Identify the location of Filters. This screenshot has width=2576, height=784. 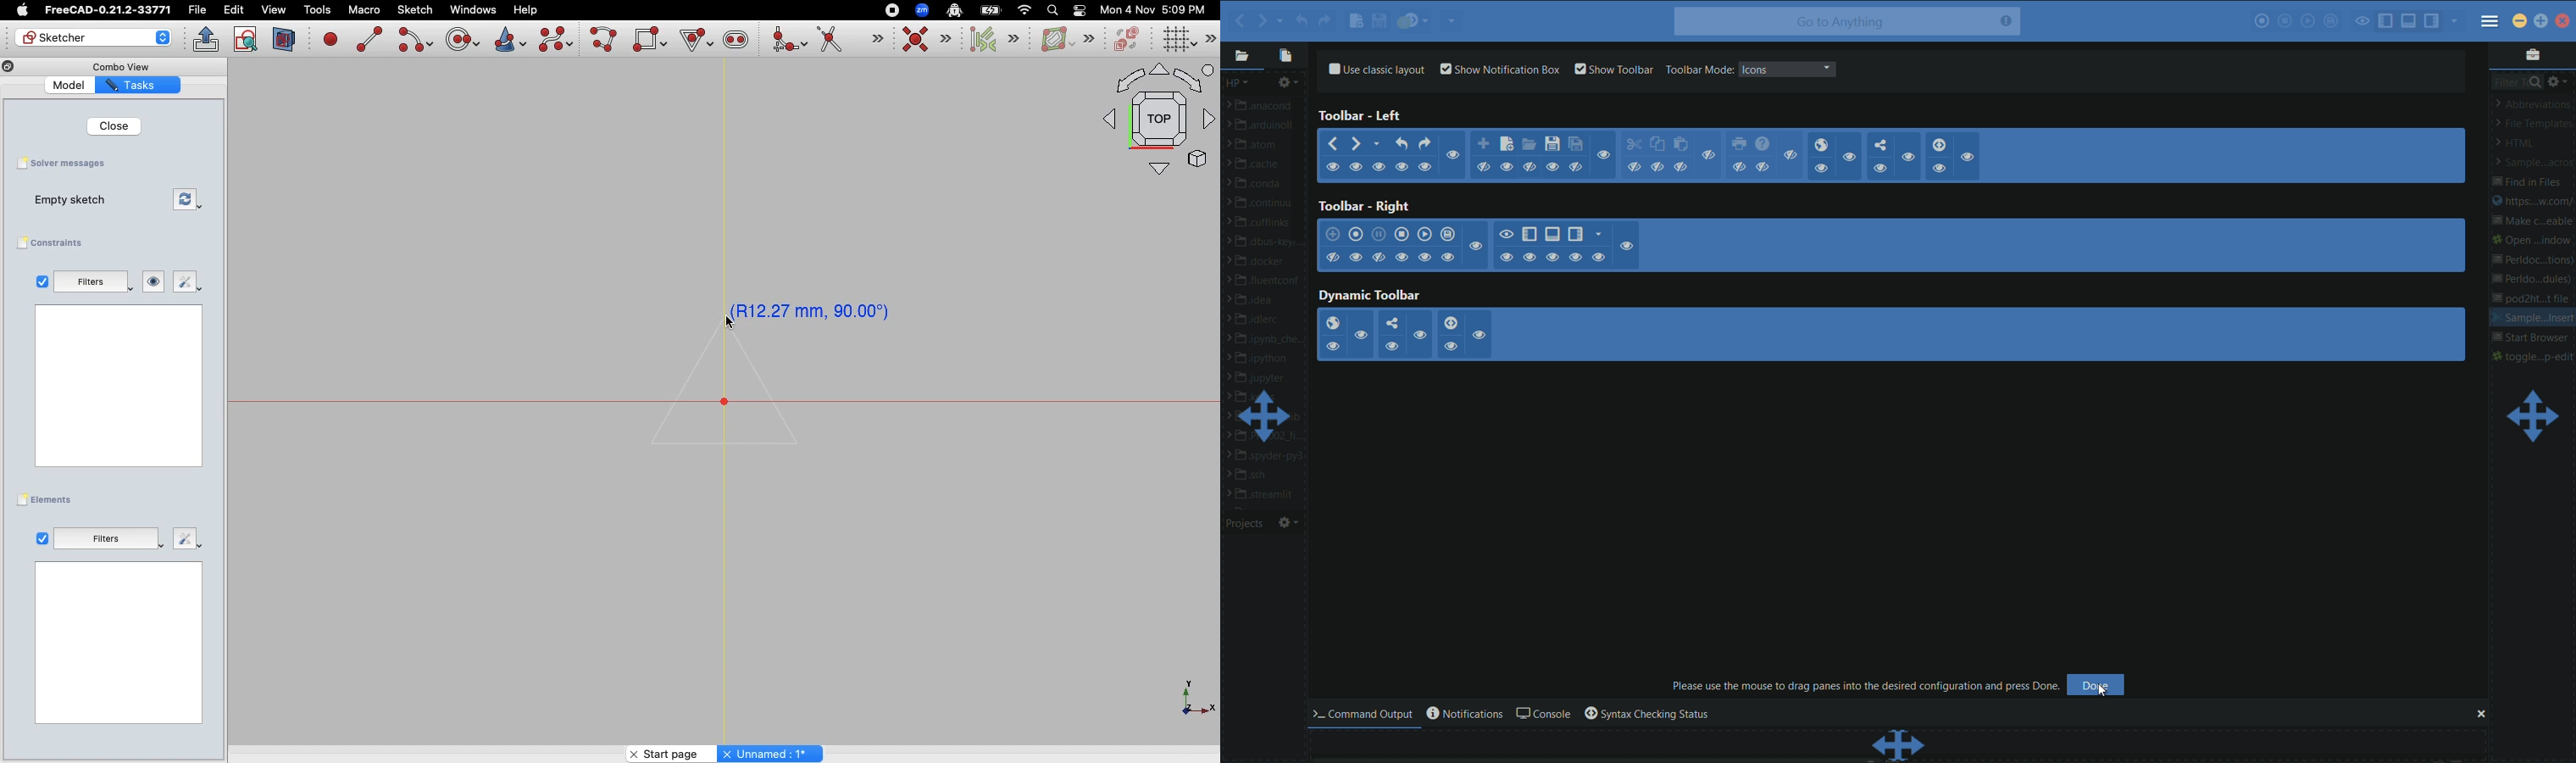
(108, 537).